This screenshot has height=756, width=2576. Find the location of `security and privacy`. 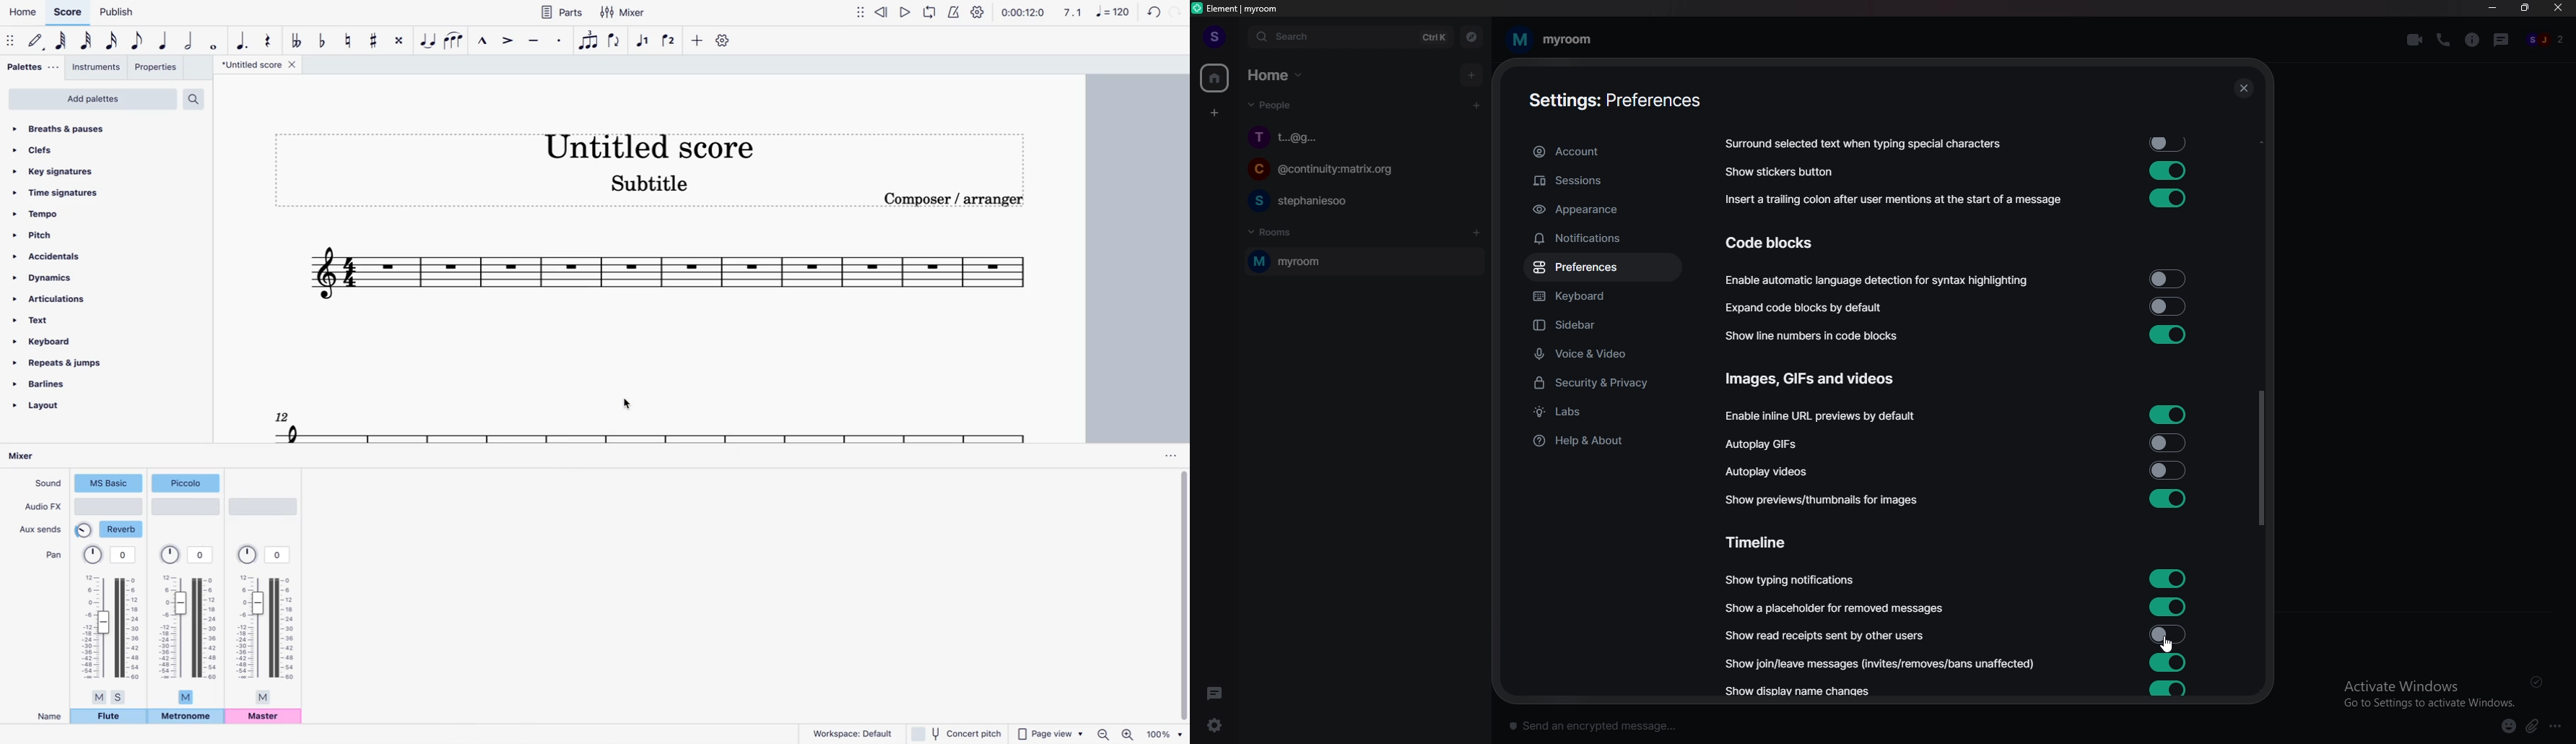

security and privacy is located at coordinates (1604, 384).